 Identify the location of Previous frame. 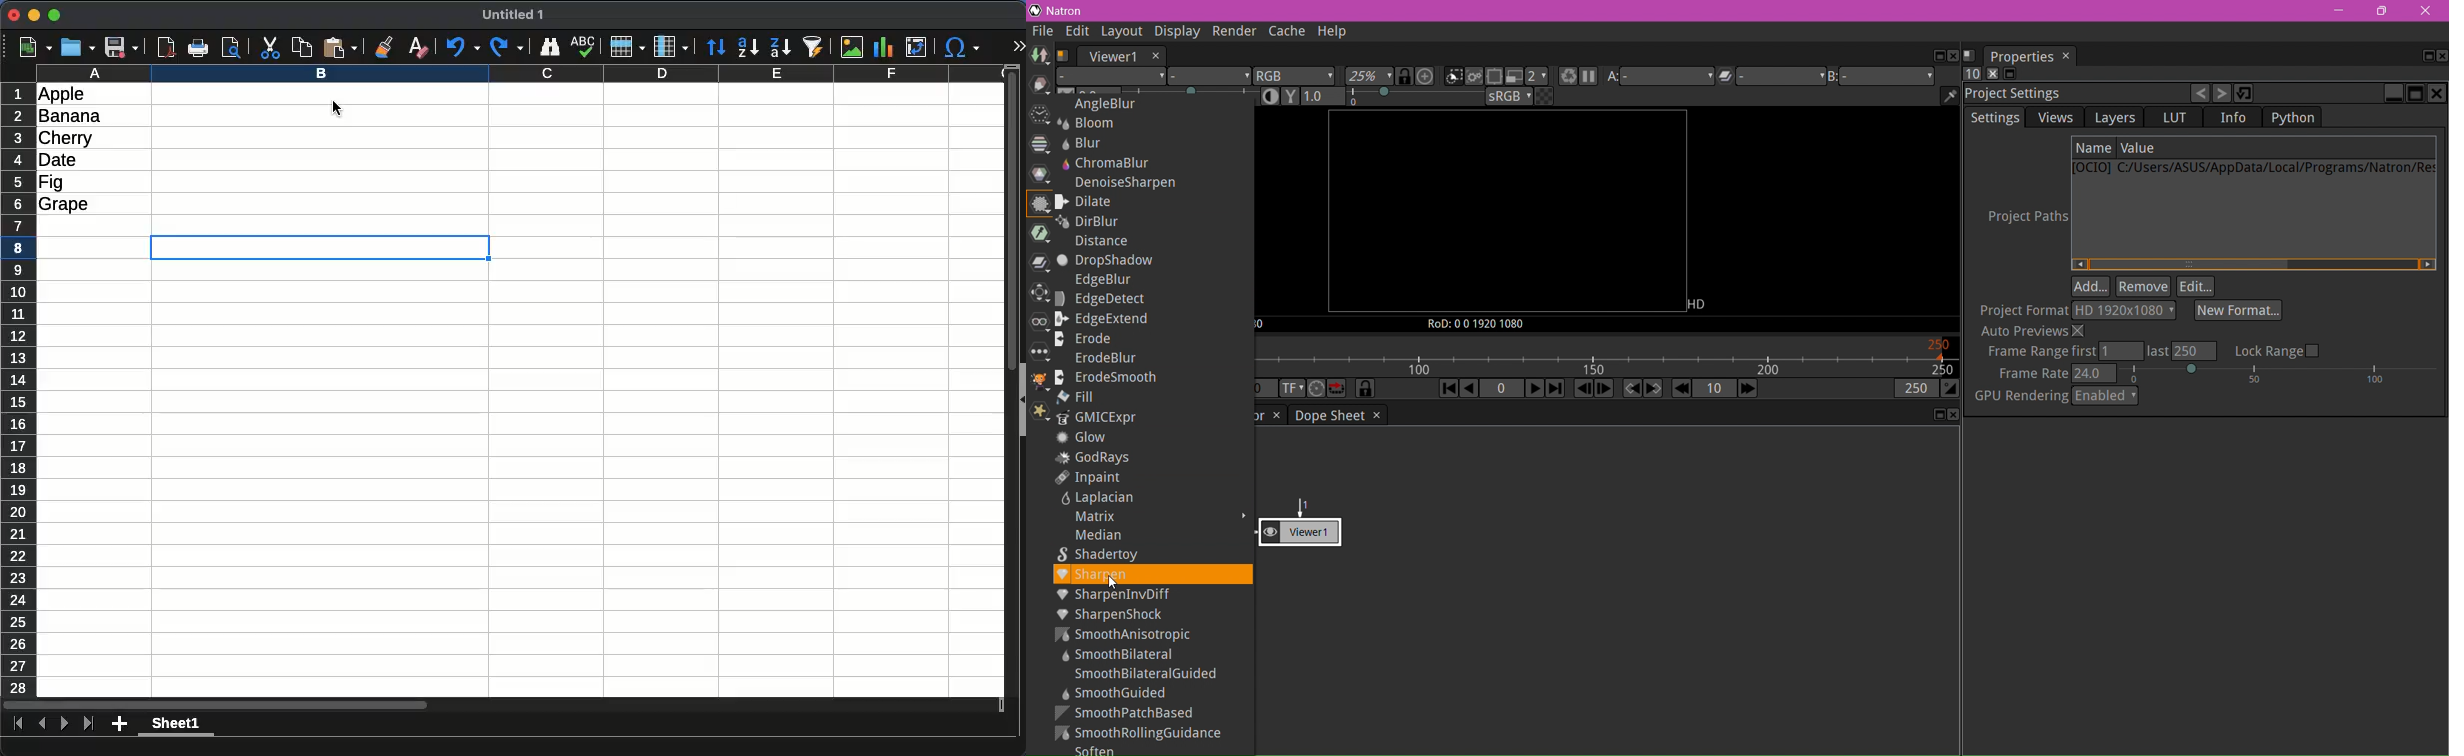
(1584, 389).